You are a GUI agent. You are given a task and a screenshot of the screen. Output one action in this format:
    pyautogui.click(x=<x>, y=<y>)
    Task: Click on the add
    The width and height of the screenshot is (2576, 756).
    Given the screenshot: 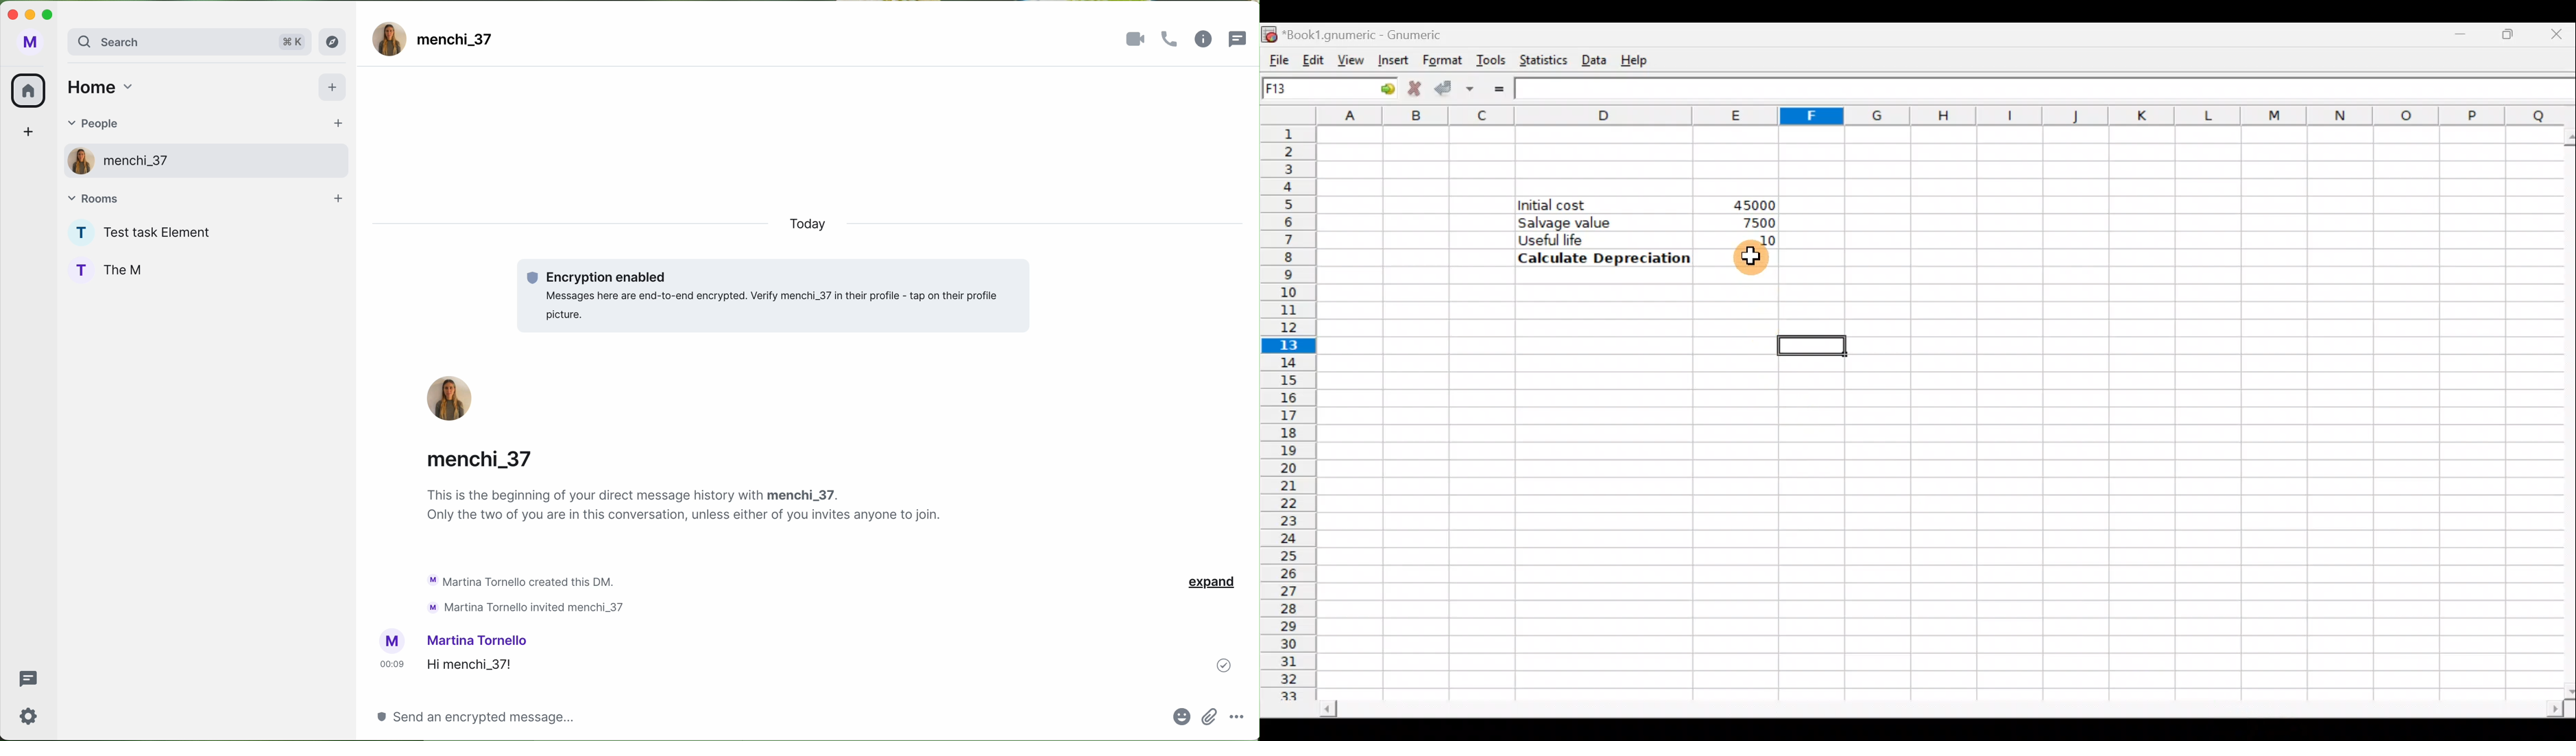 What is the action you would take?
    pyautogui.click(x=335, y=124)
    